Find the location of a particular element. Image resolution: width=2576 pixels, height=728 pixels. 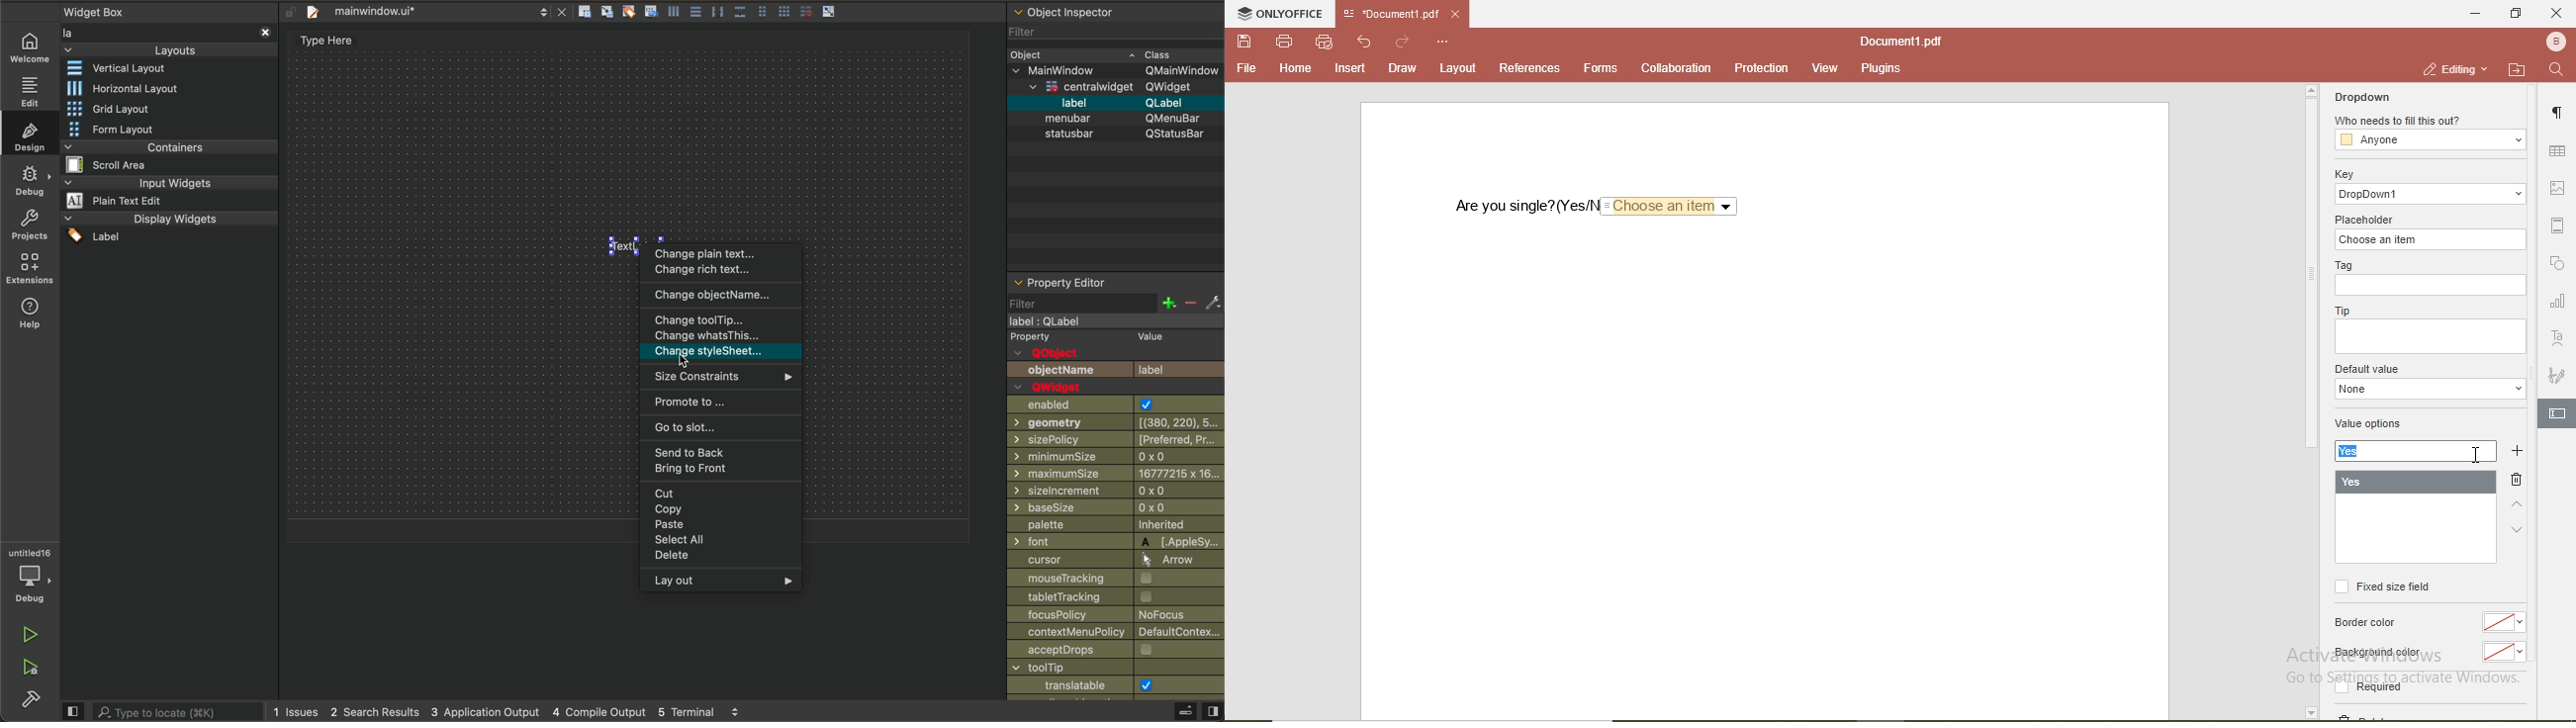

 is located at coordinates (1116, 508).